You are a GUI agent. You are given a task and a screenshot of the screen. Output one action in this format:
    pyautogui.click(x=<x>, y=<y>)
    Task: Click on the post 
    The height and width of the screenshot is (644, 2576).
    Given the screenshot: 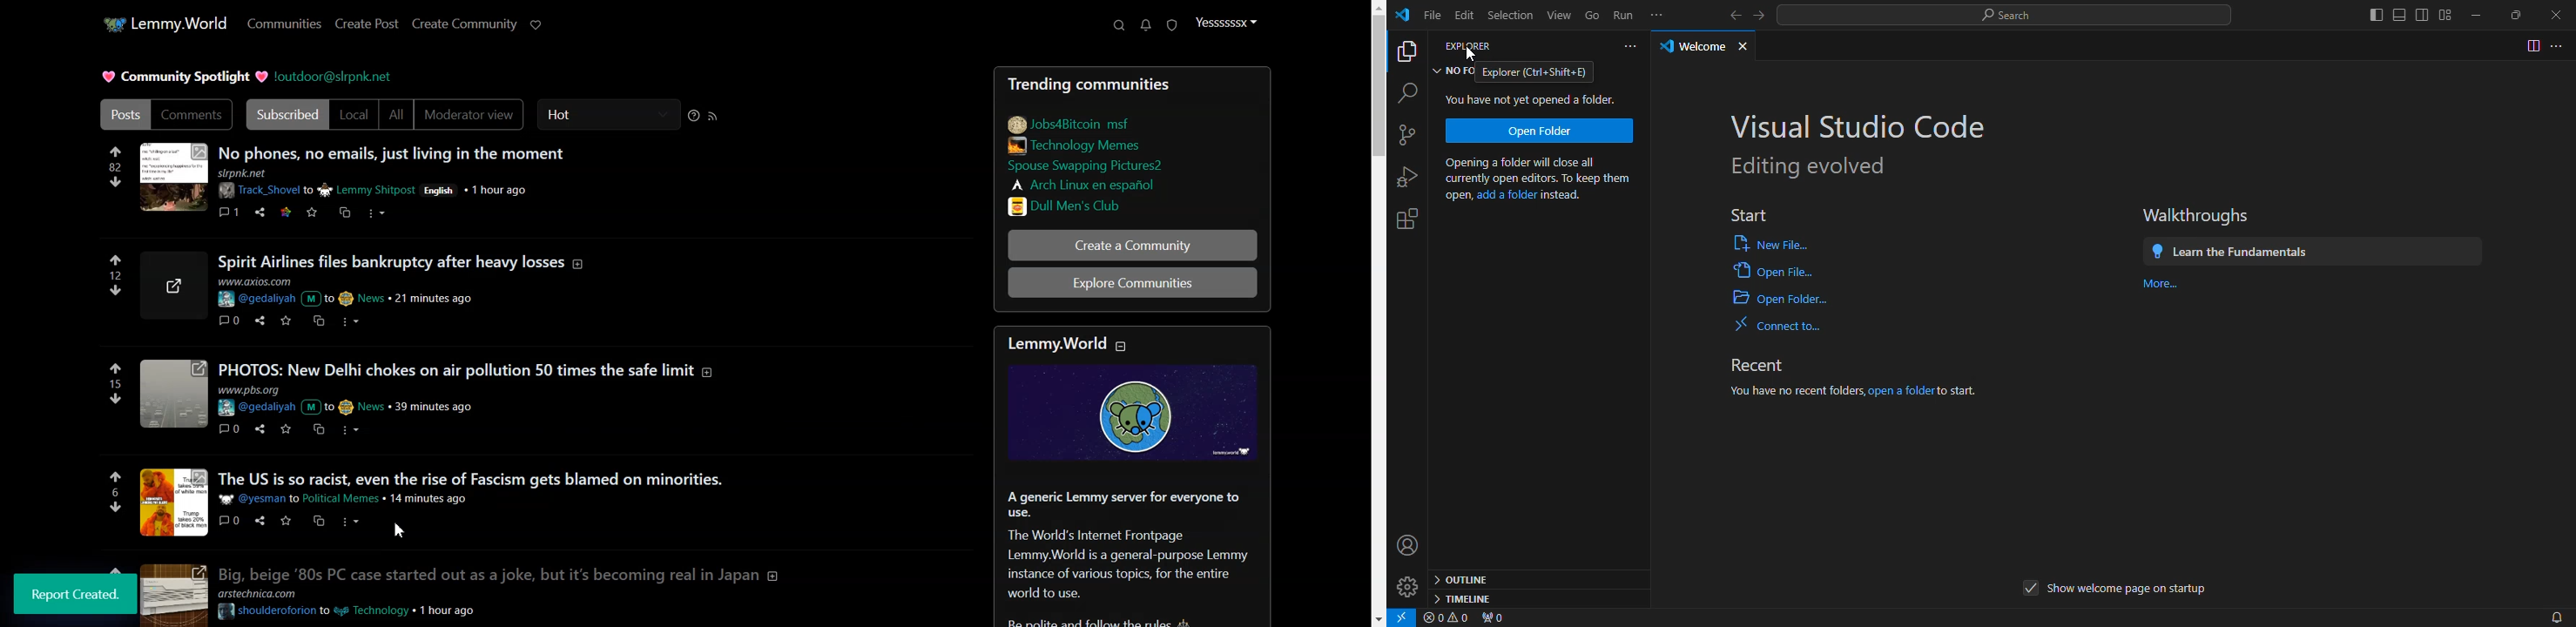 What is the action you would take?
    pyautogui.click(x=406, y=261)
    